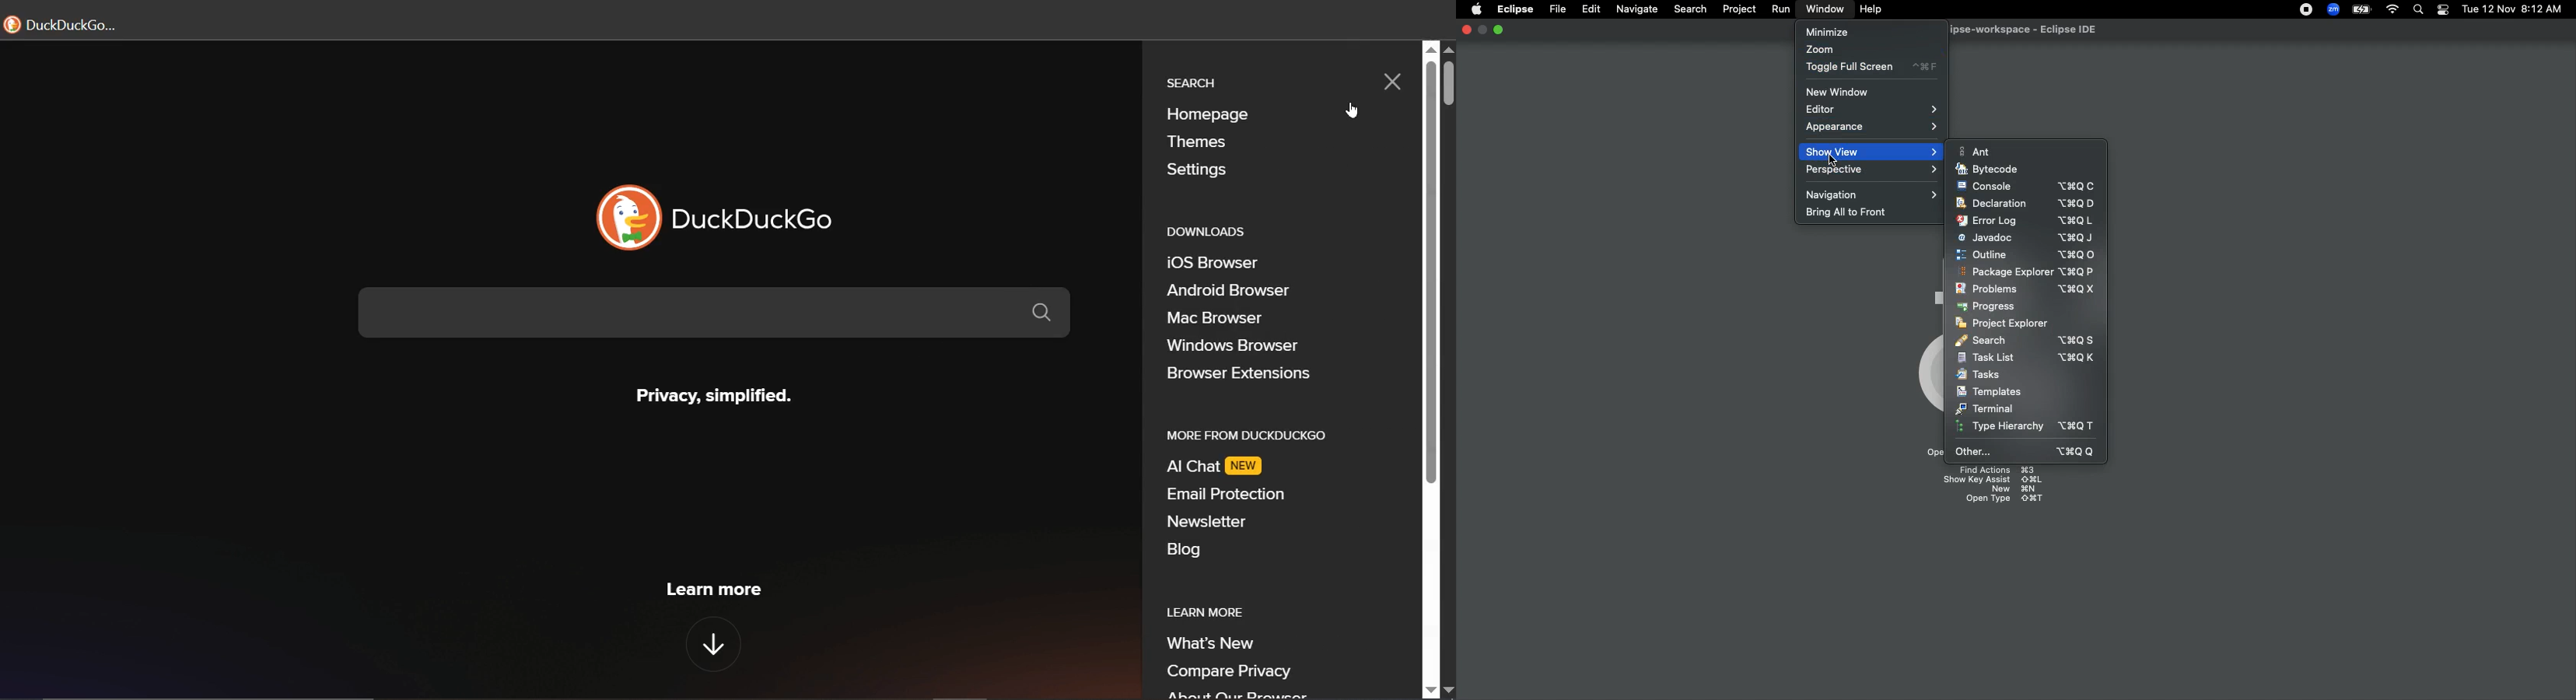 The height and width of the screenshot is (700, 2576). Describe the element at coordinates (1482, 30) in the screenshot. I see `Minimize` at that location.